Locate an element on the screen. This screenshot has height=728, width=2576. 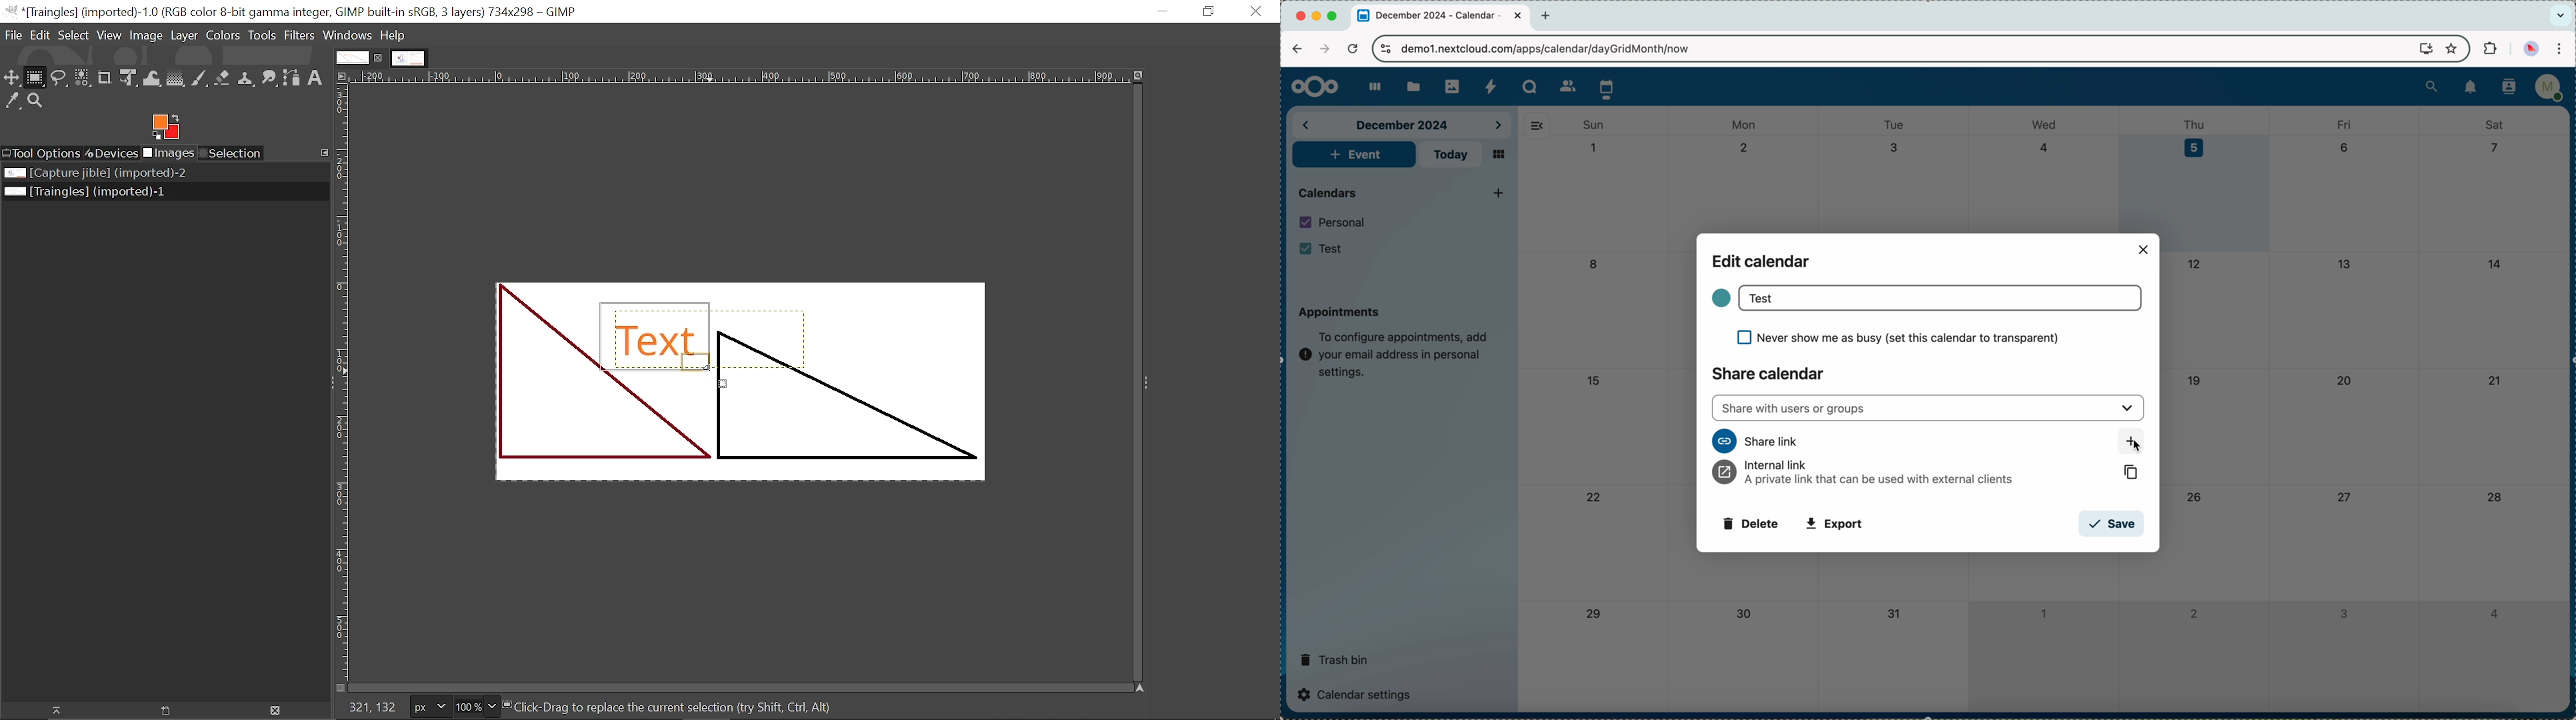
Other tab is located at coordinates (408, 58).